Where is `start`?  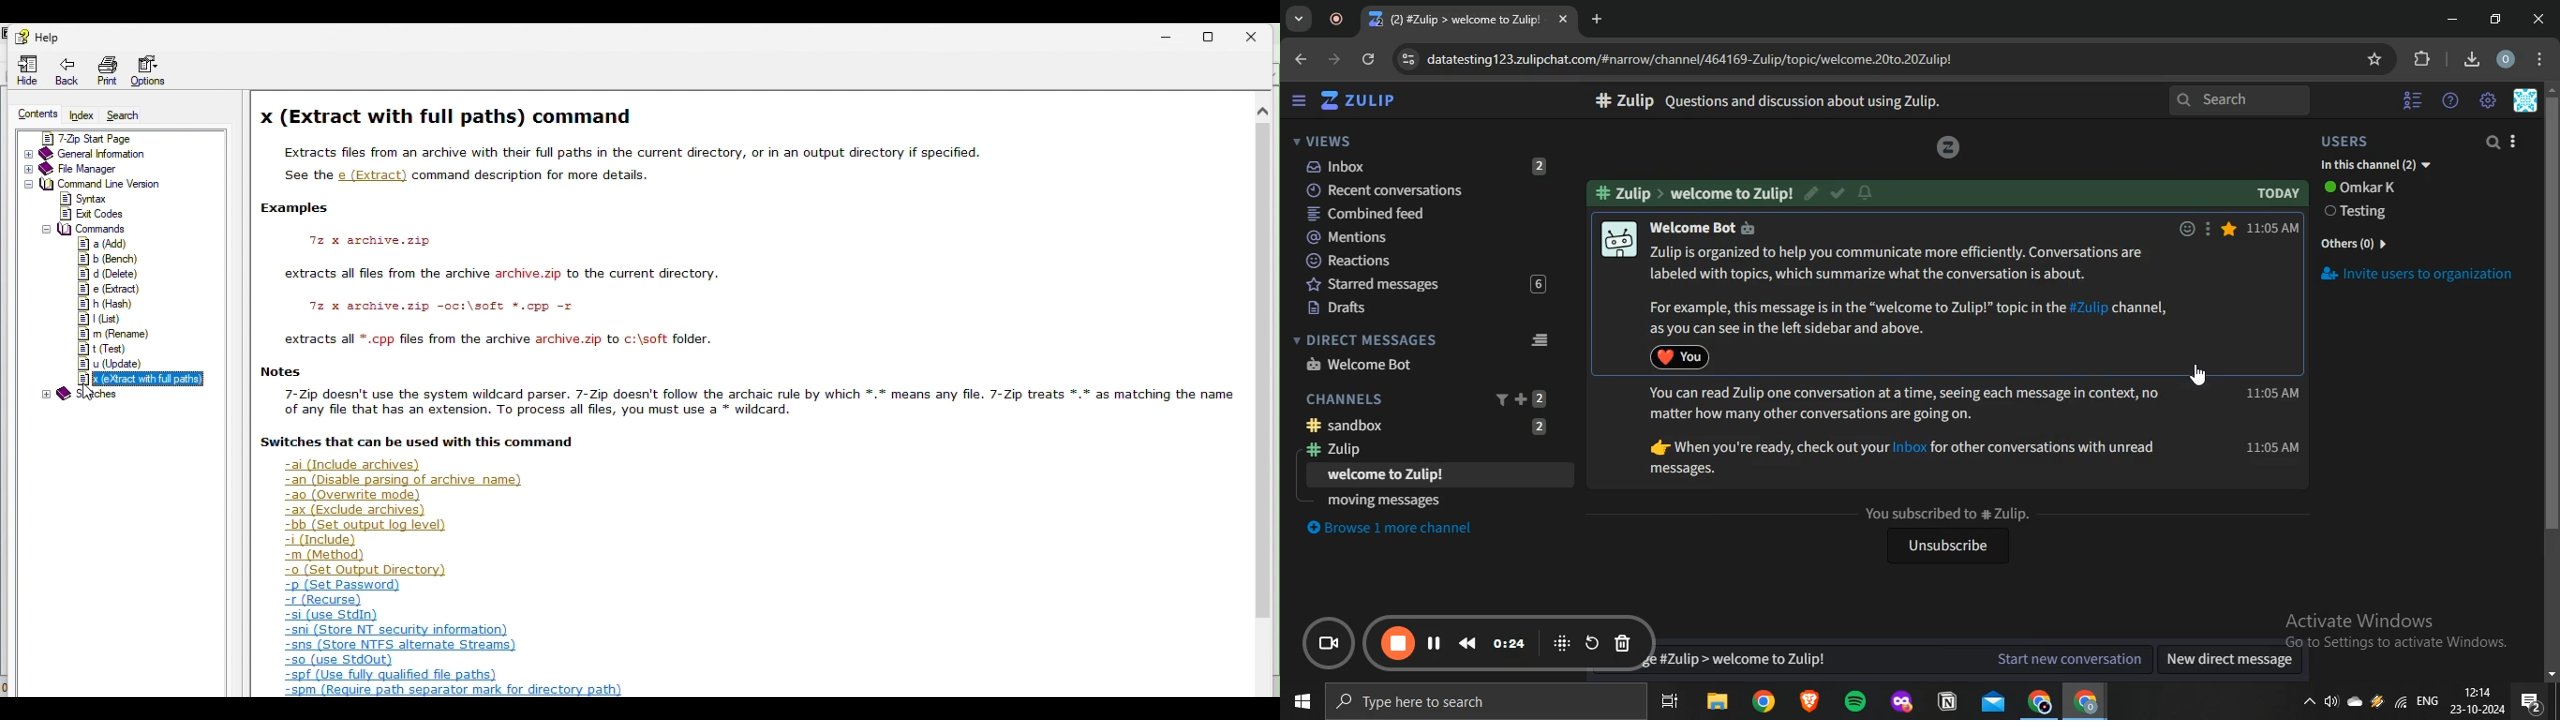
start is located at coordinates (1299, 704).